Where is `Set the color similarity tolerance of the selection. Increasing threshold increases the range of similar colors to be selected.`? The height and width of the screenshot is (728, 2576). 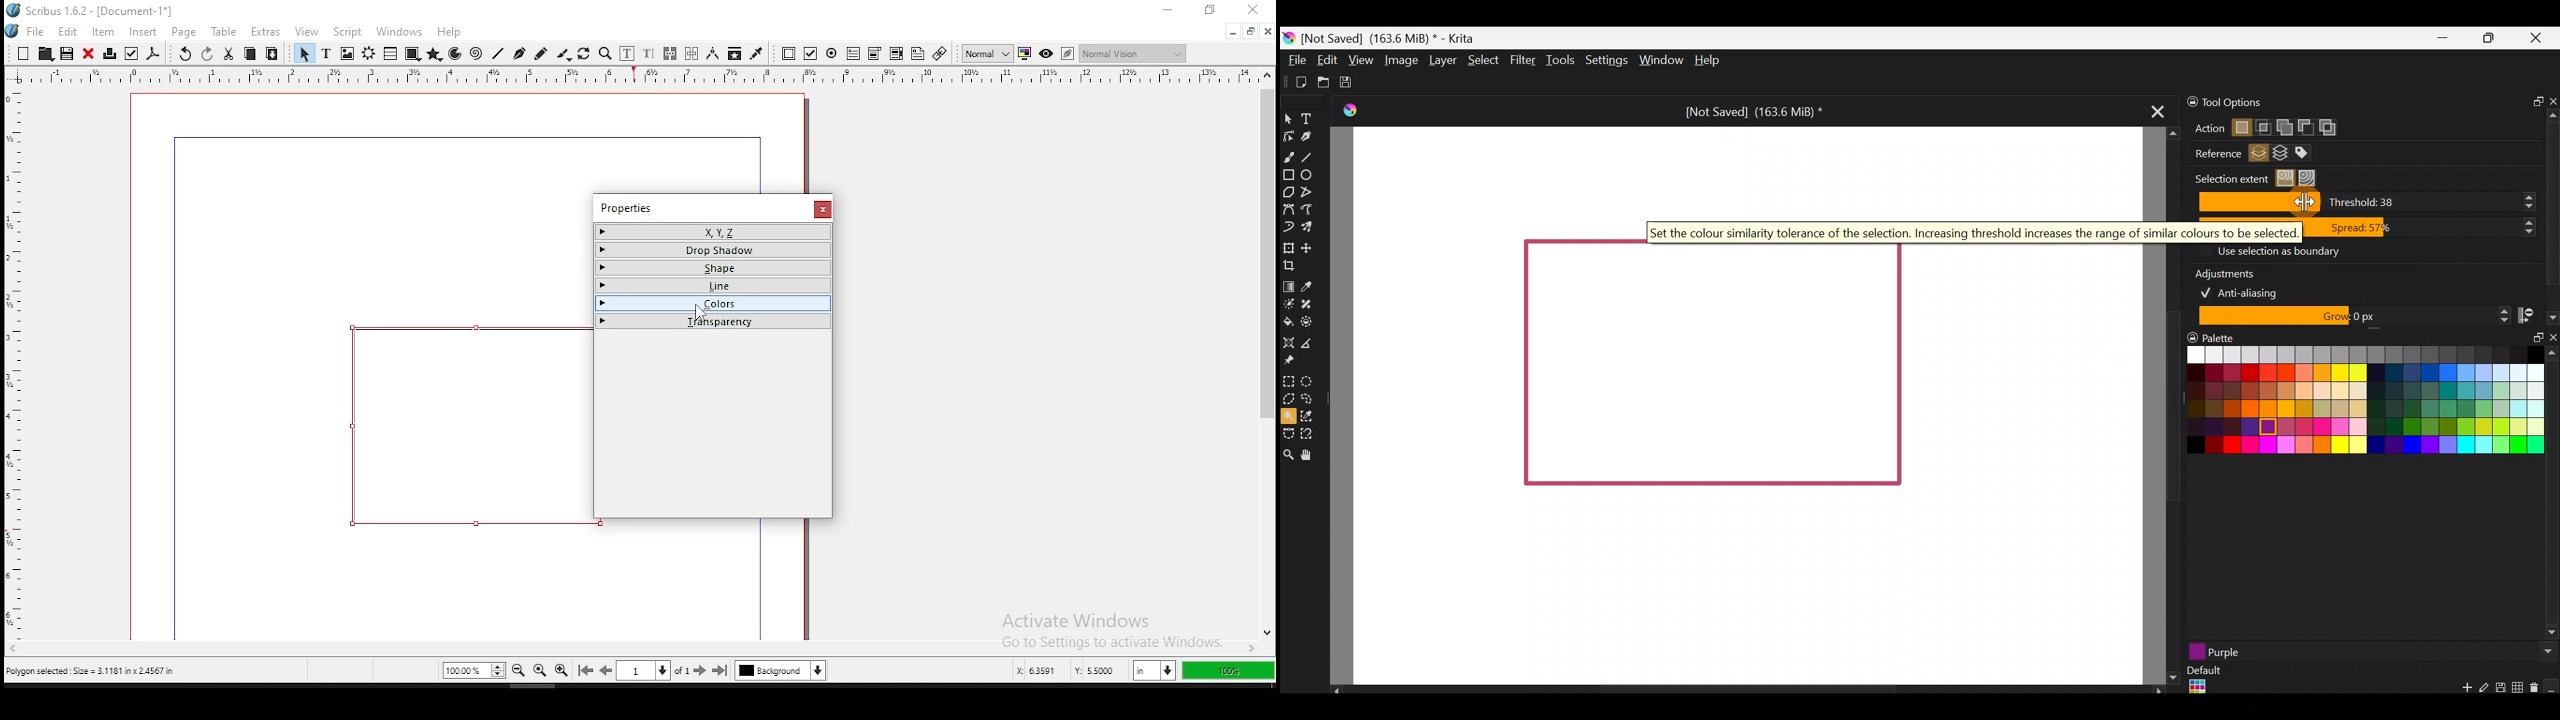 Set the color similarity tolerance of the selection. Increasing threshold increases the range of similar colors to be selected. is located at coordinates (1973, 230).